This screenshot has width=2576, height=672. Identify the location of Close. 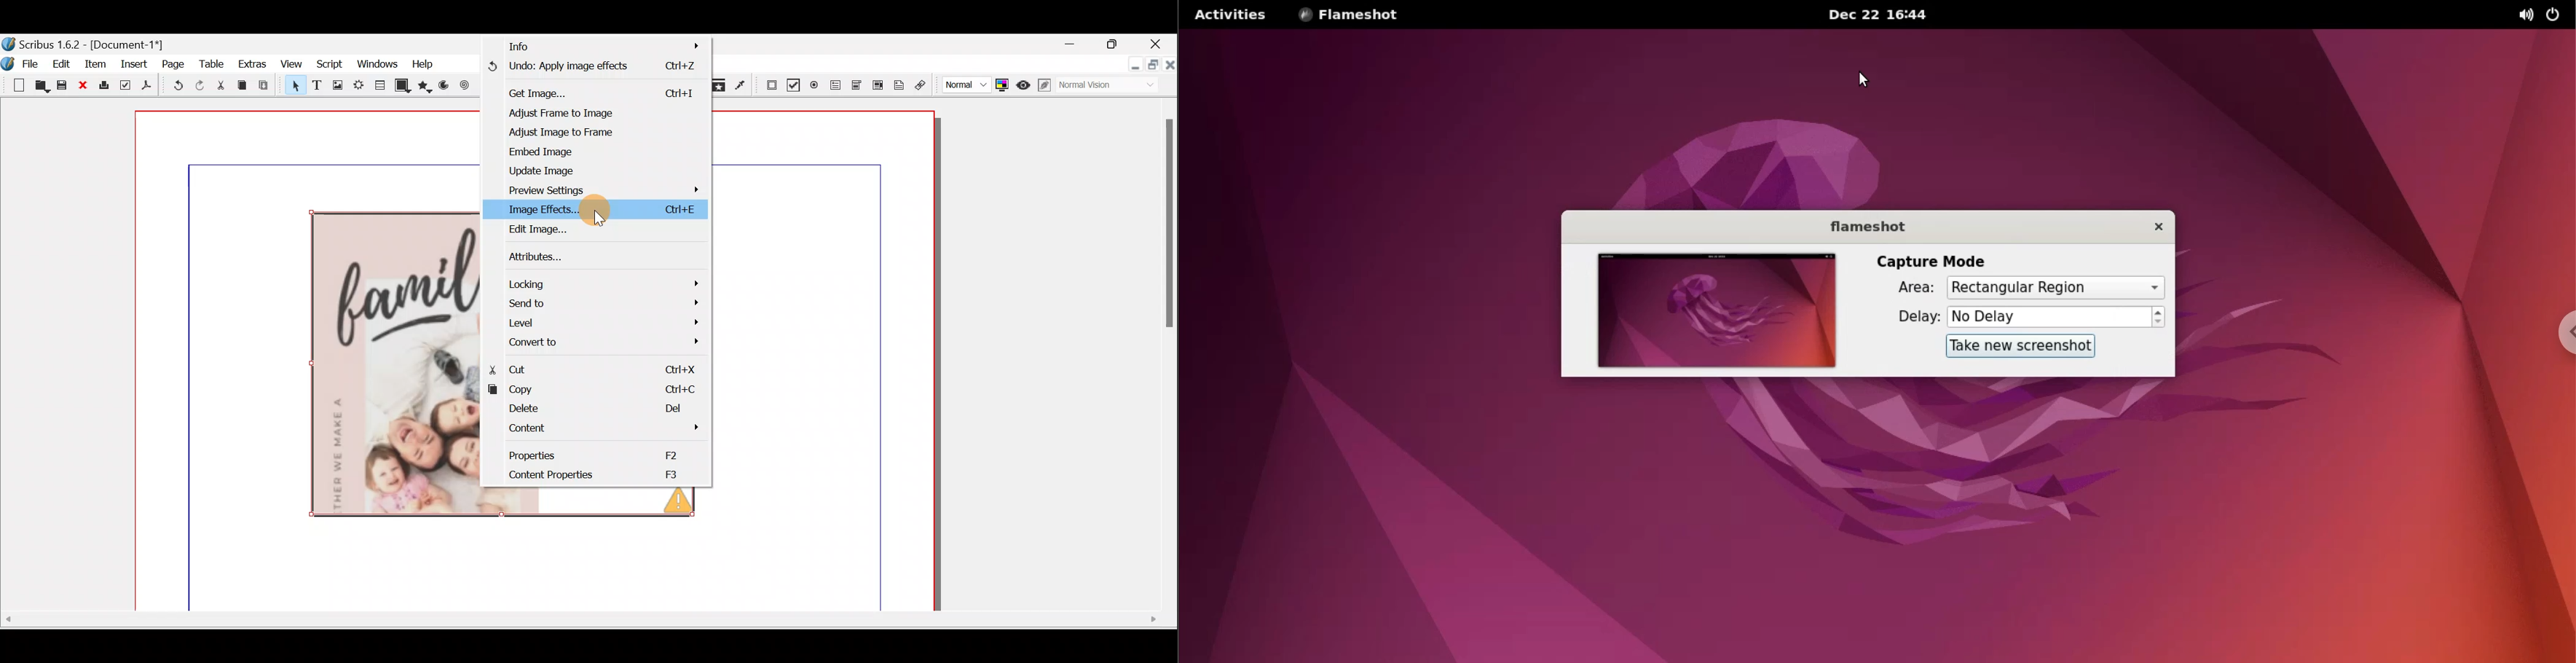
(1170, 66).